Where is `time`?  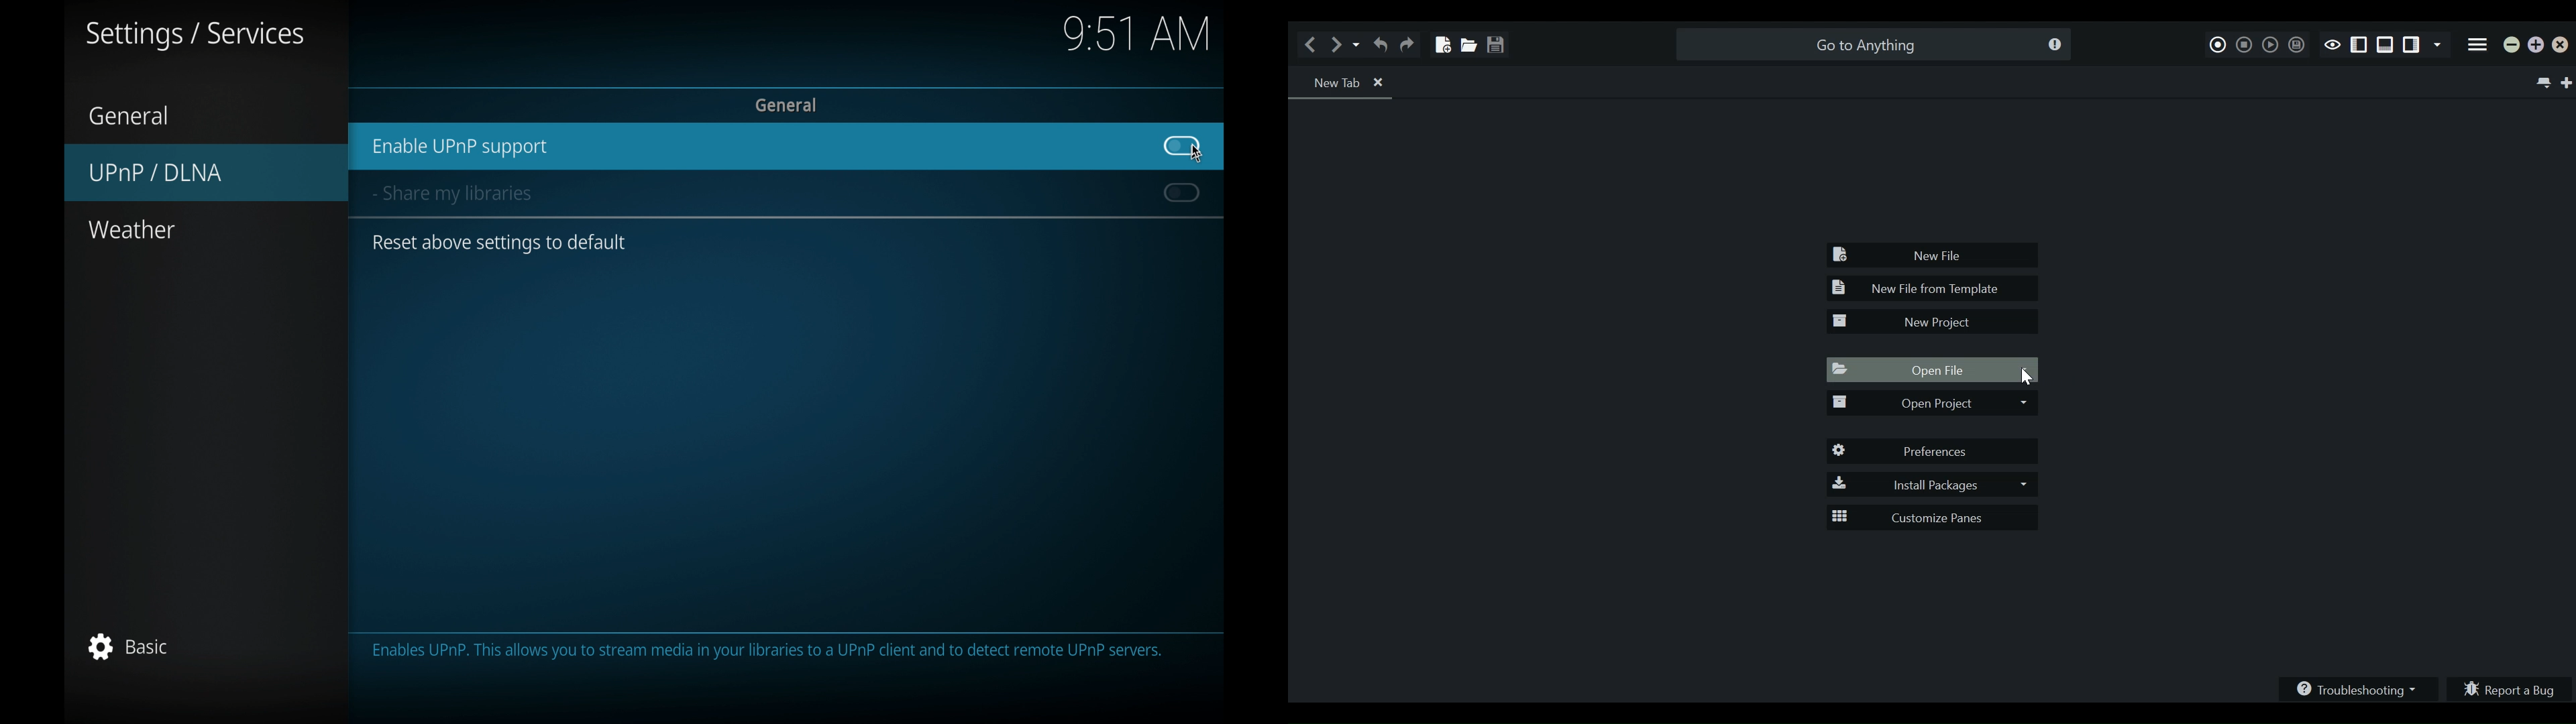
time is located at coordinates (1136, 35).